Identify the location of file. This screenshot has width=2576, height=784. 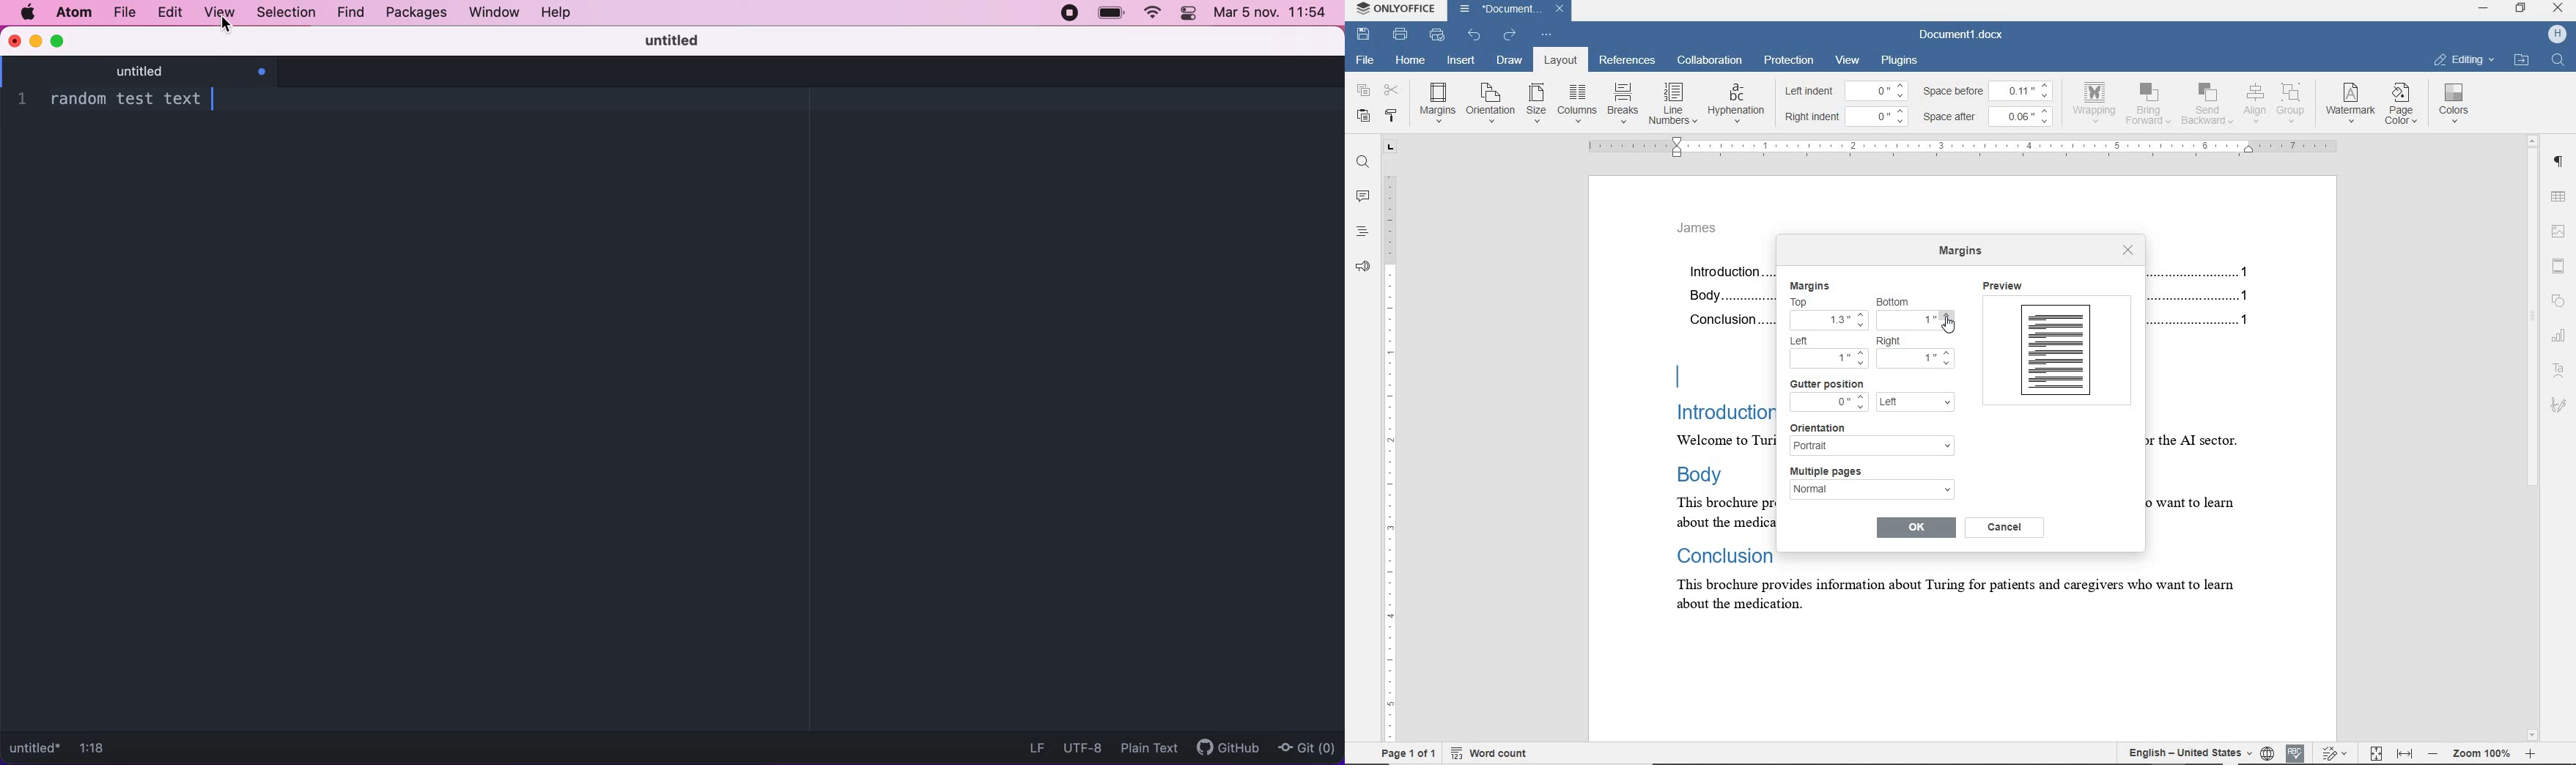
(1366, 58).